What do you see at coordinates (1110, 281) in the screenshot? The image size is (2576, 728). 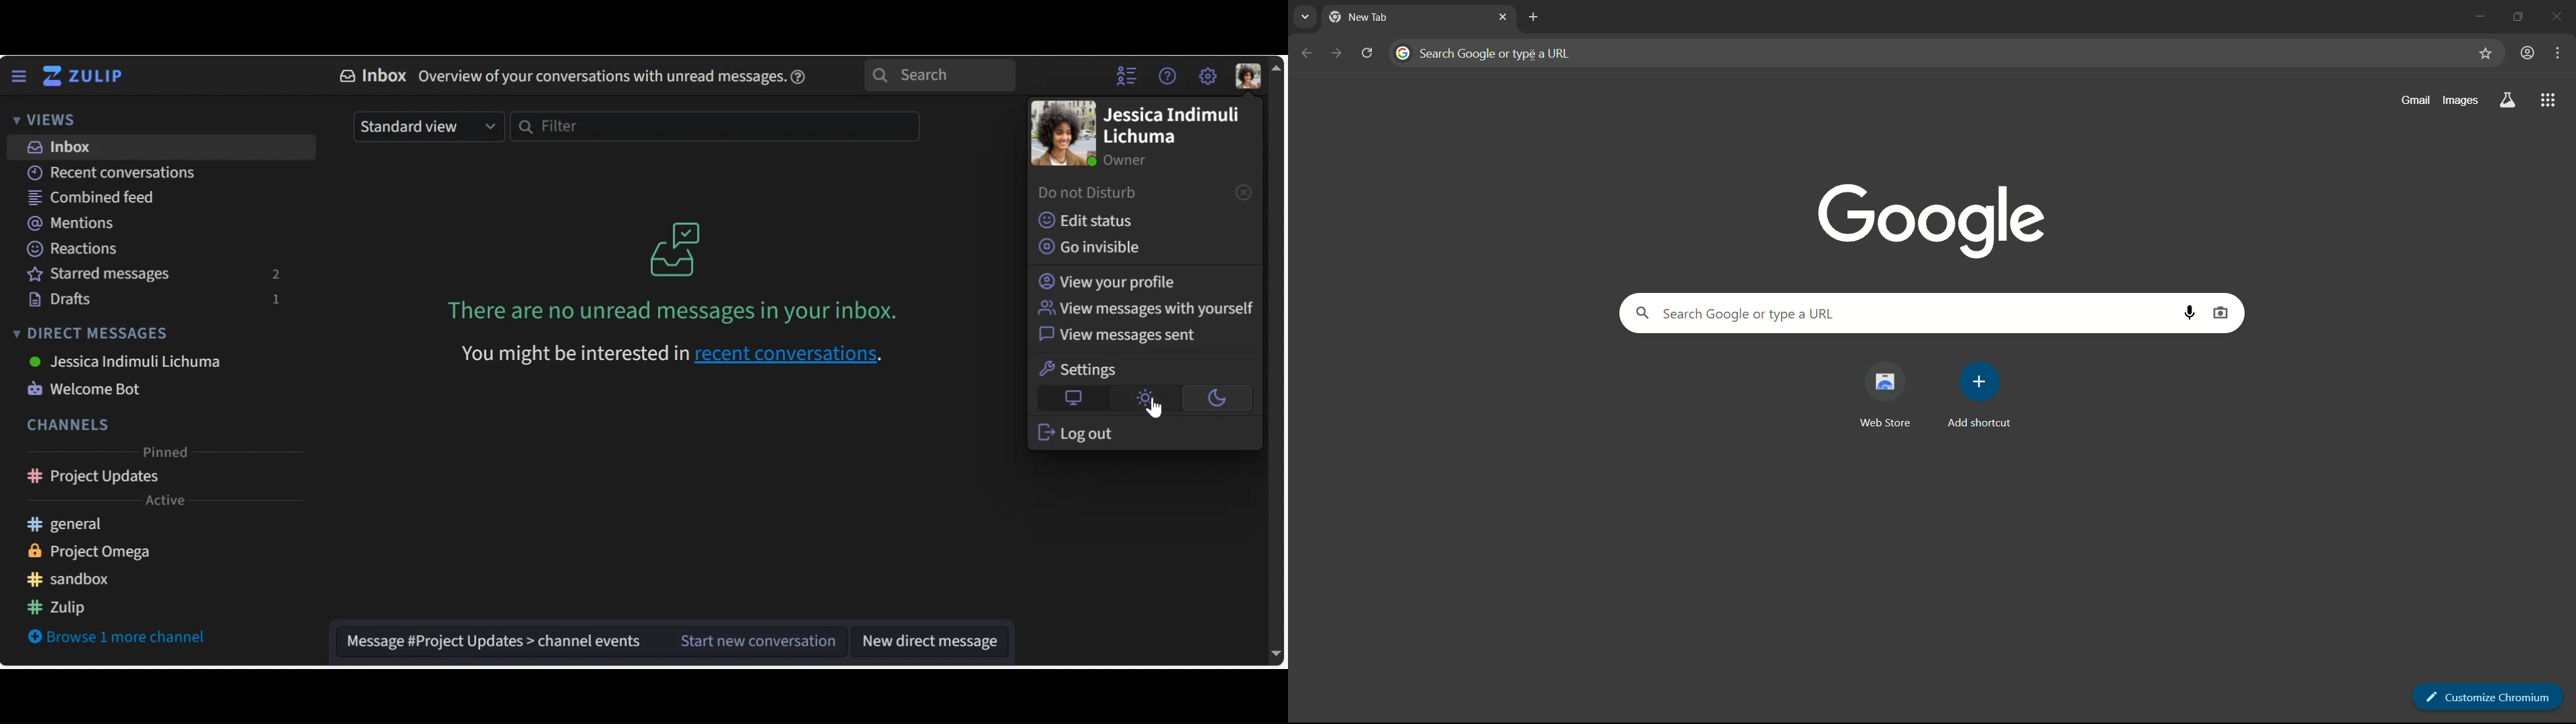 I see `View your profile` at bounding box center [1110, 281].